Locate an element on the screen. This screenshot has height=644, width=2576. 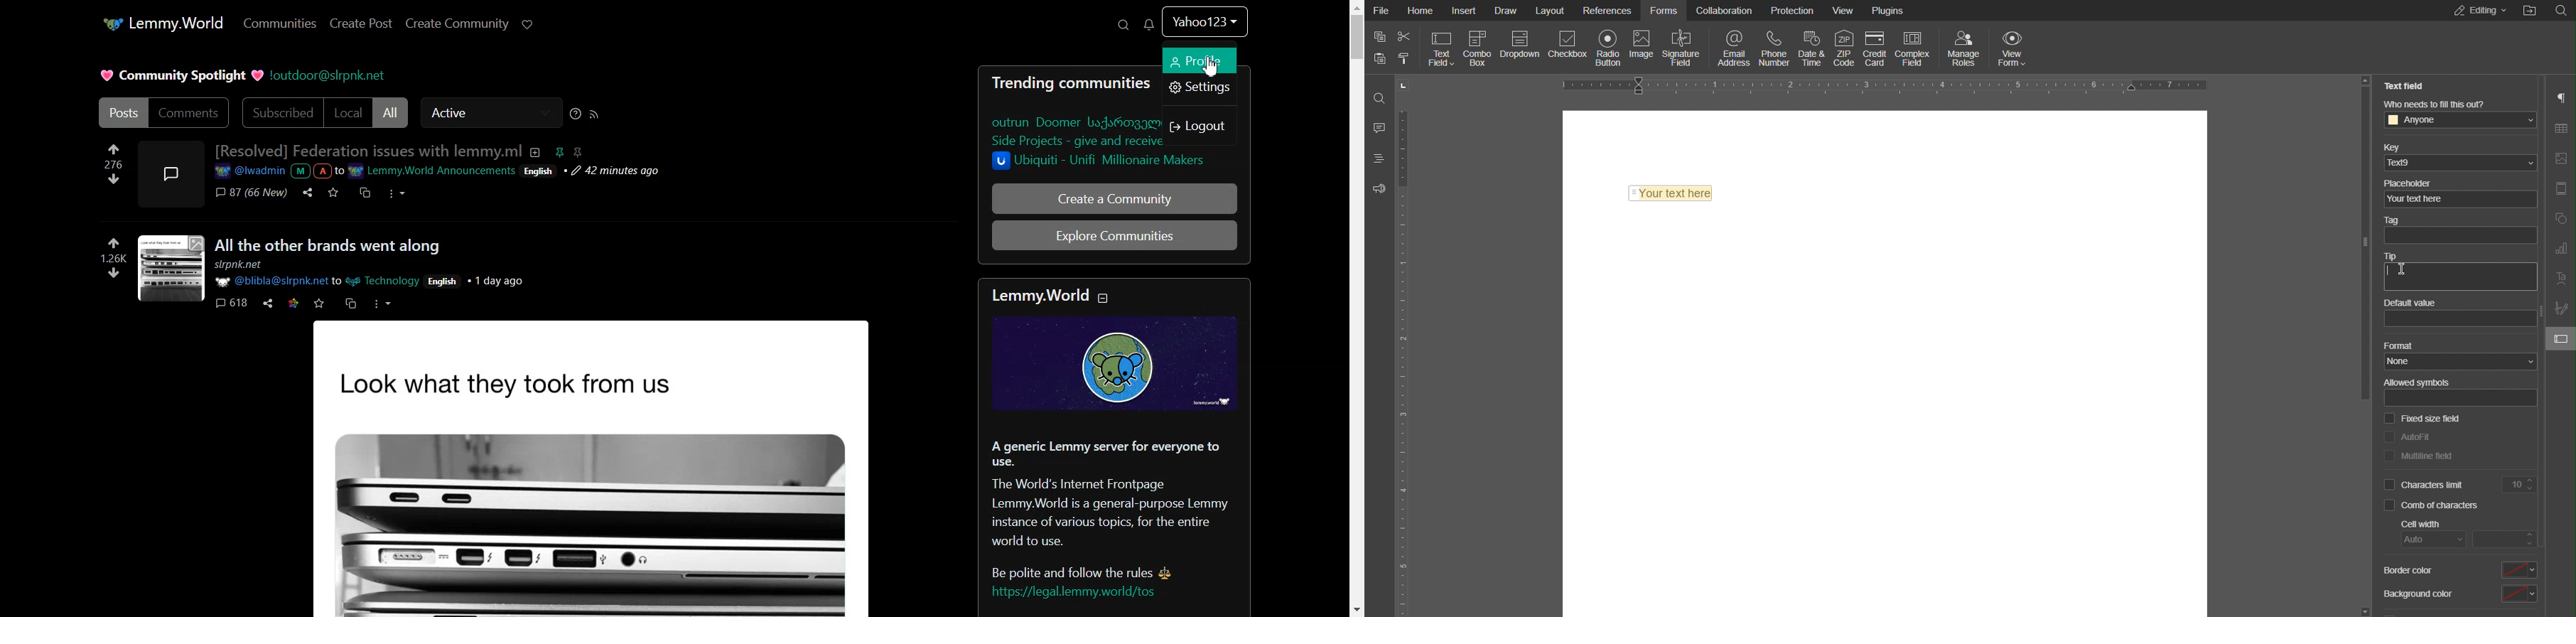
checkbox is located at coordinates (2390, 505).